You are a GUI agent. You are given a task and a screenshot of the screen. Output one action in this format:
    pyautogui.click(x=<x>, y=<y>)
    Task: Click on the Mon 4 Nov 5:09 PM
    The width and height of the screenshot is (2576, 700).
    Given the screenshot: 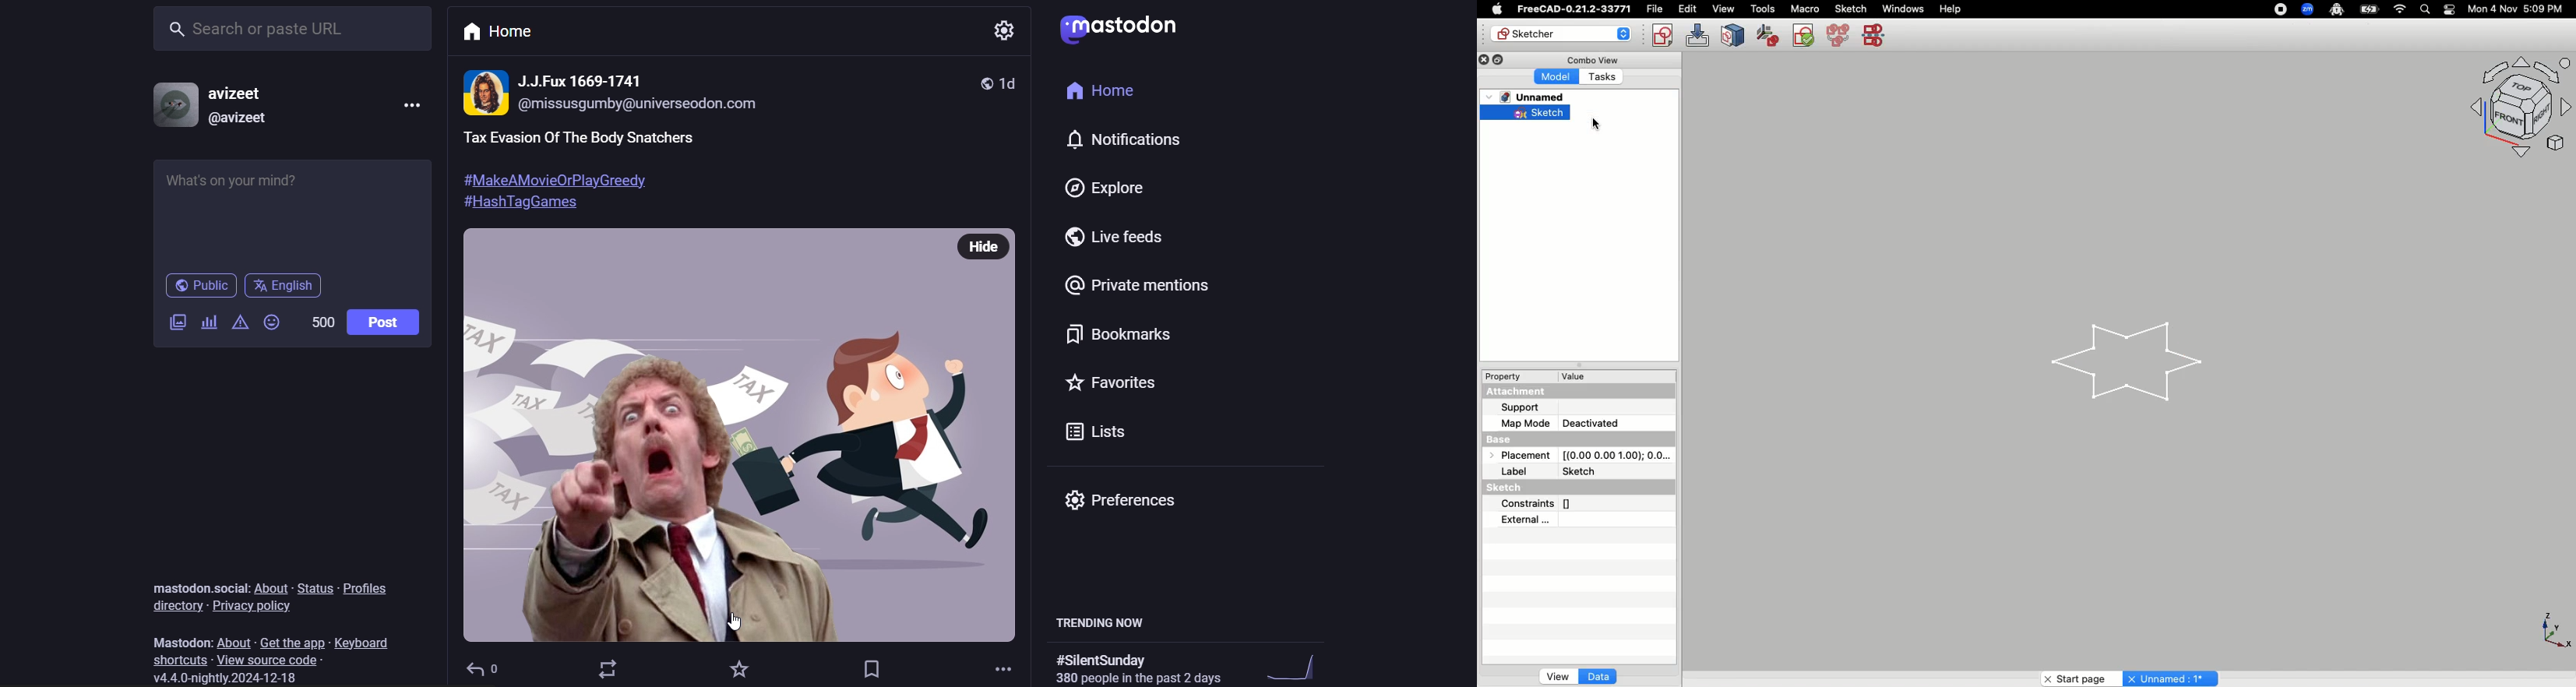 What is the action you would take?
    pyautogui.click(x=2517, y=9)
    